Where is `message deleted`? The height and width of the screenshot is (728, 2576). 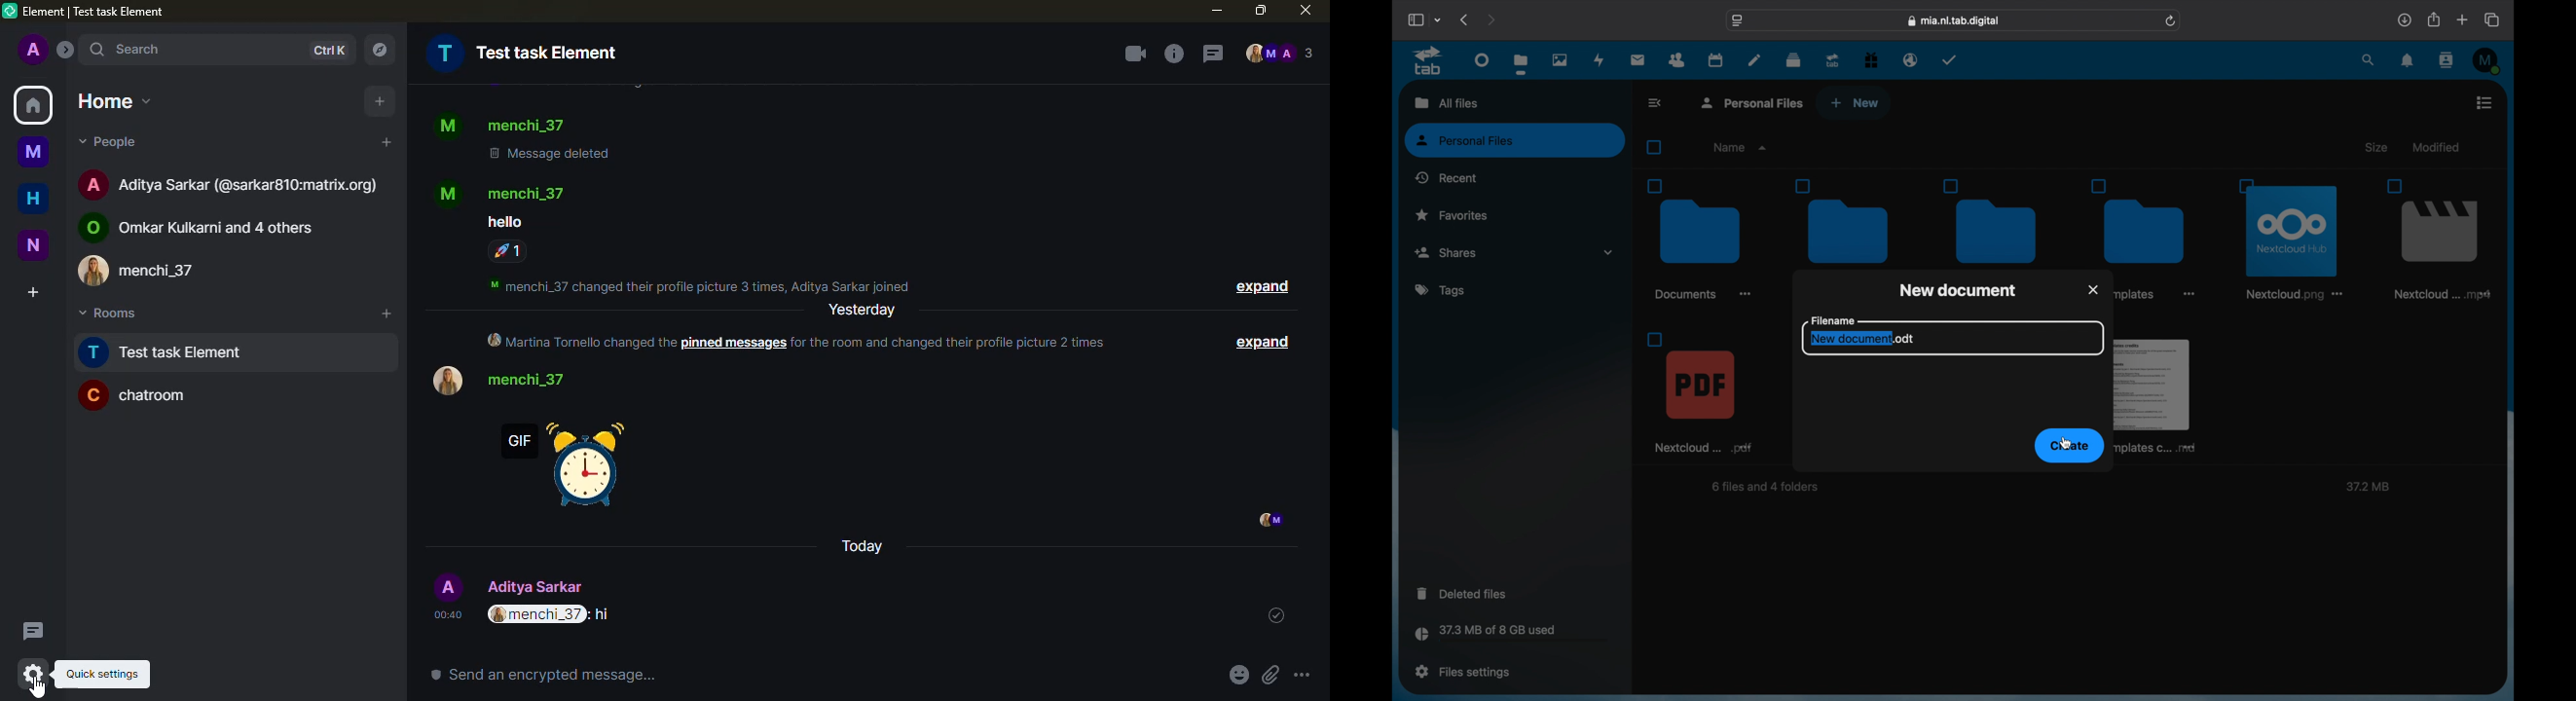 message deleted is located at coordinates (549, 152).